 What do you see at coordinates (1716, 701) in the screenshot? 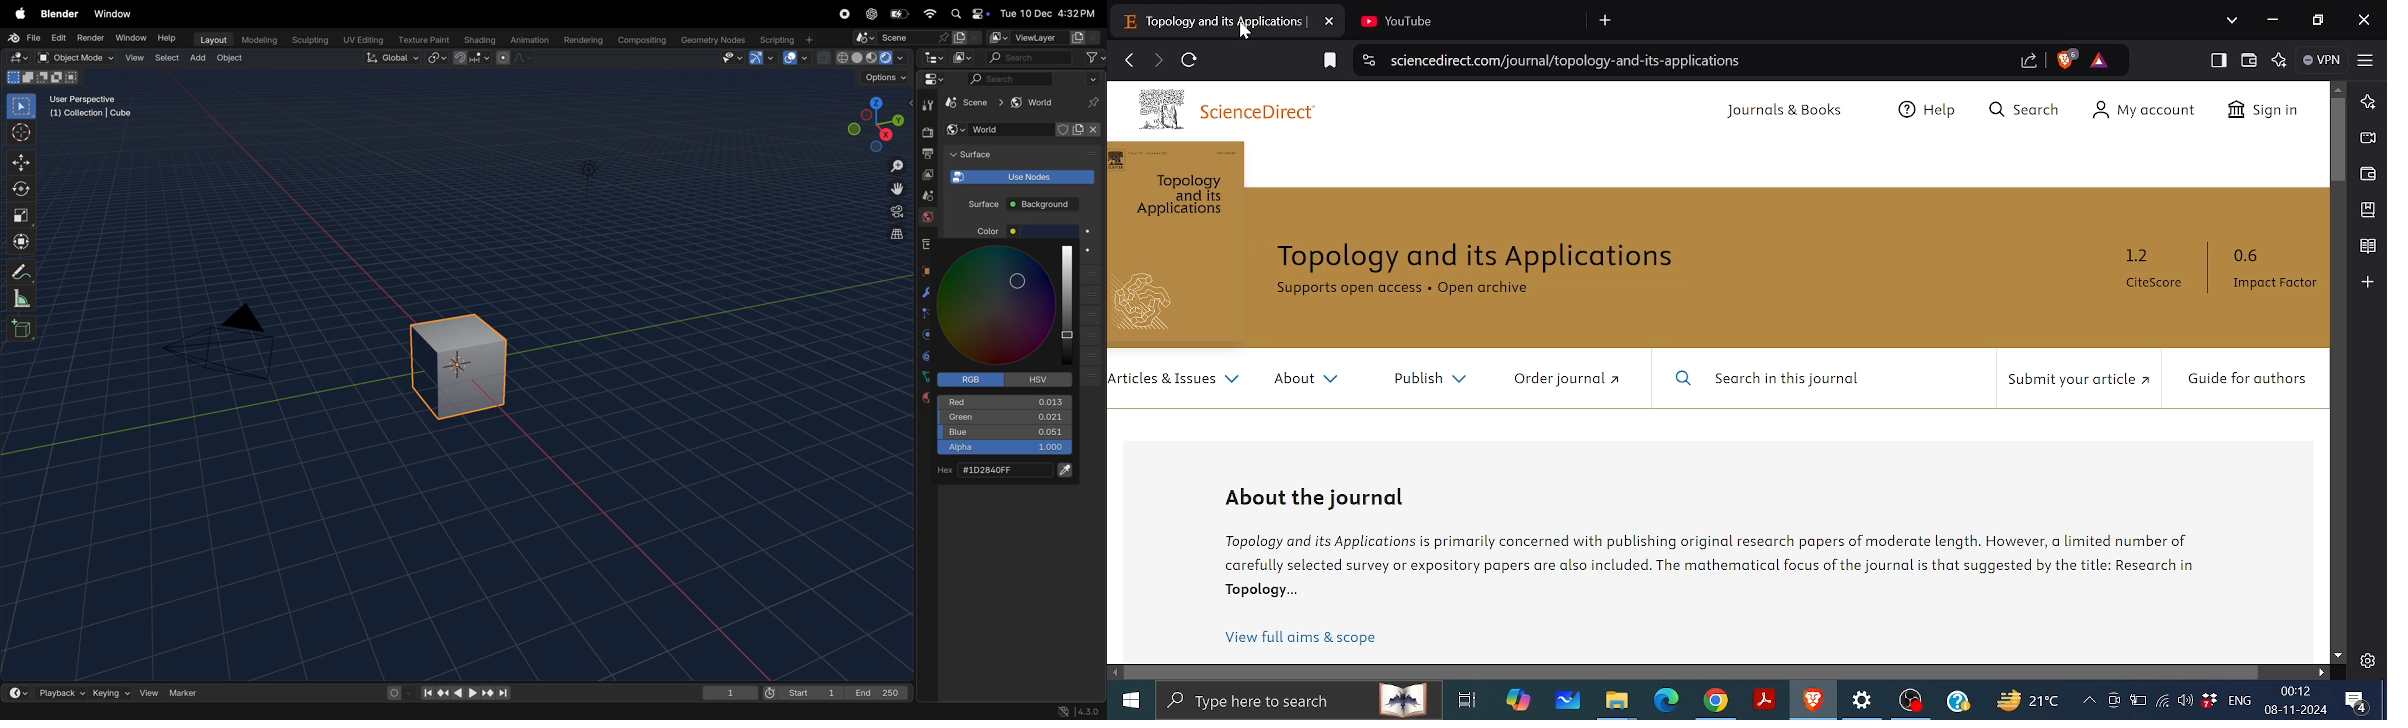
I see `Chrome` at bounding box center [1716, 701].